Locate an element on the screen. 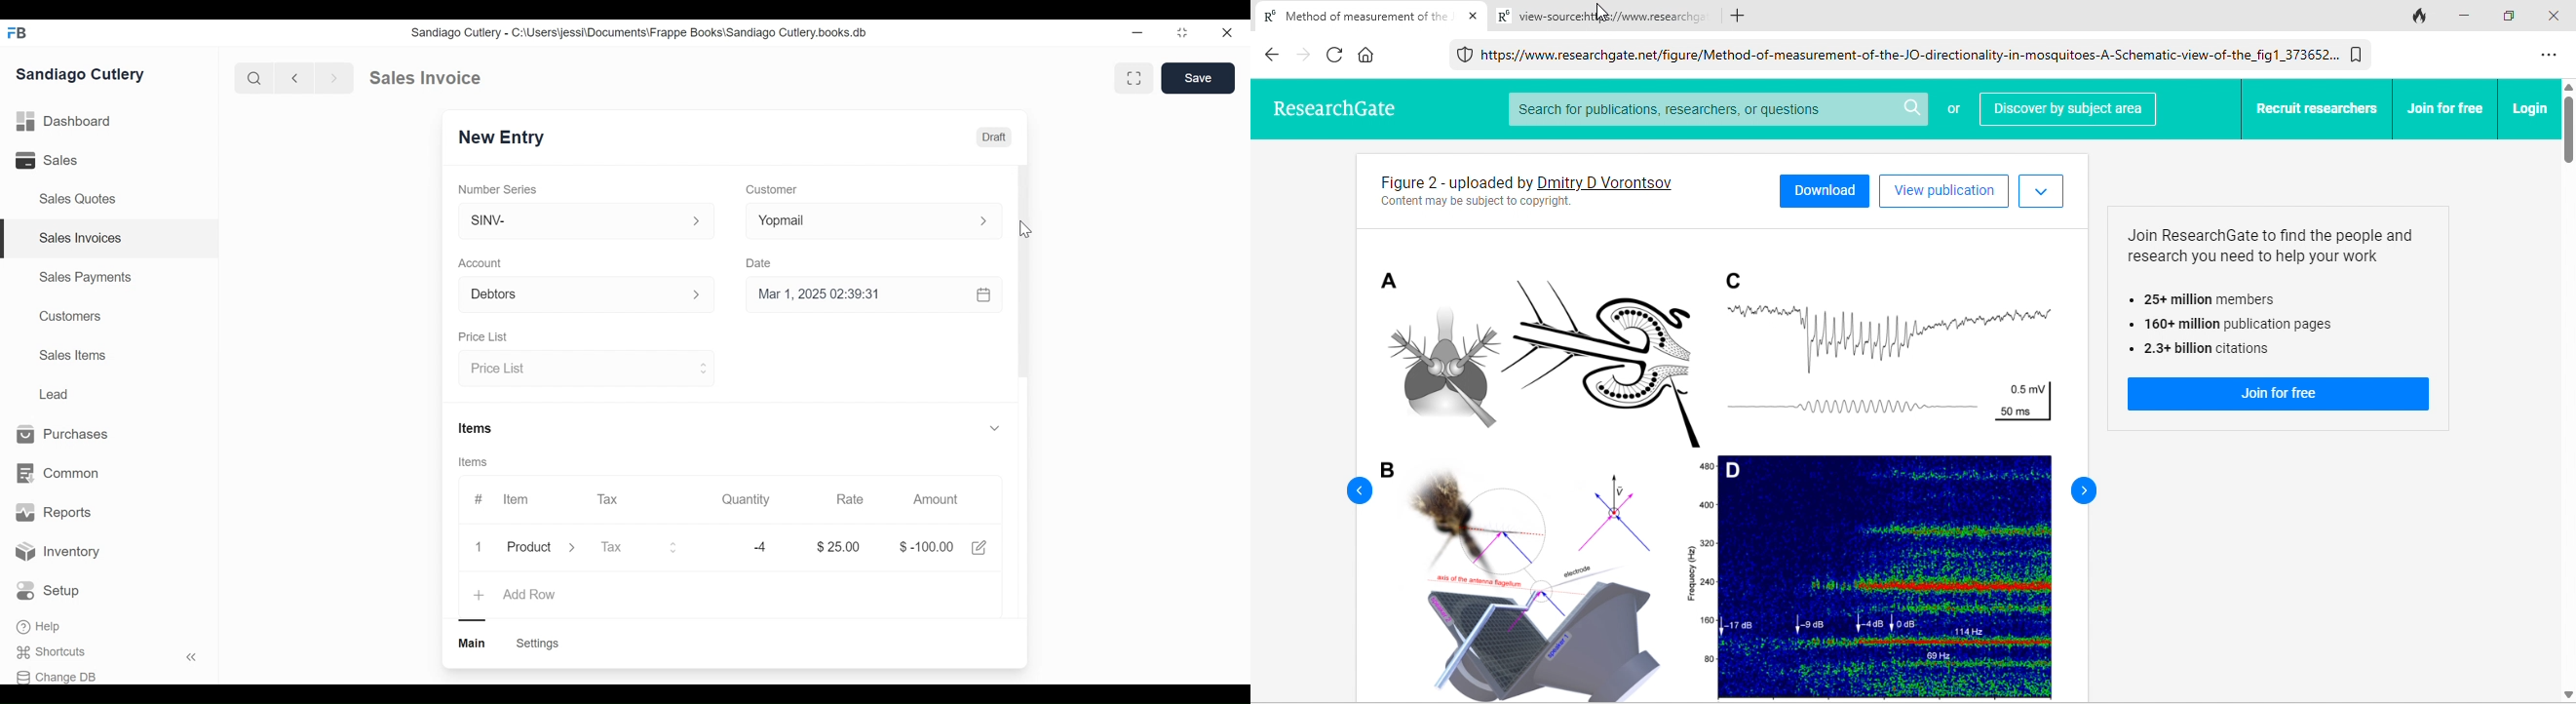  Yopmail  is located at coordinates (874, 221).